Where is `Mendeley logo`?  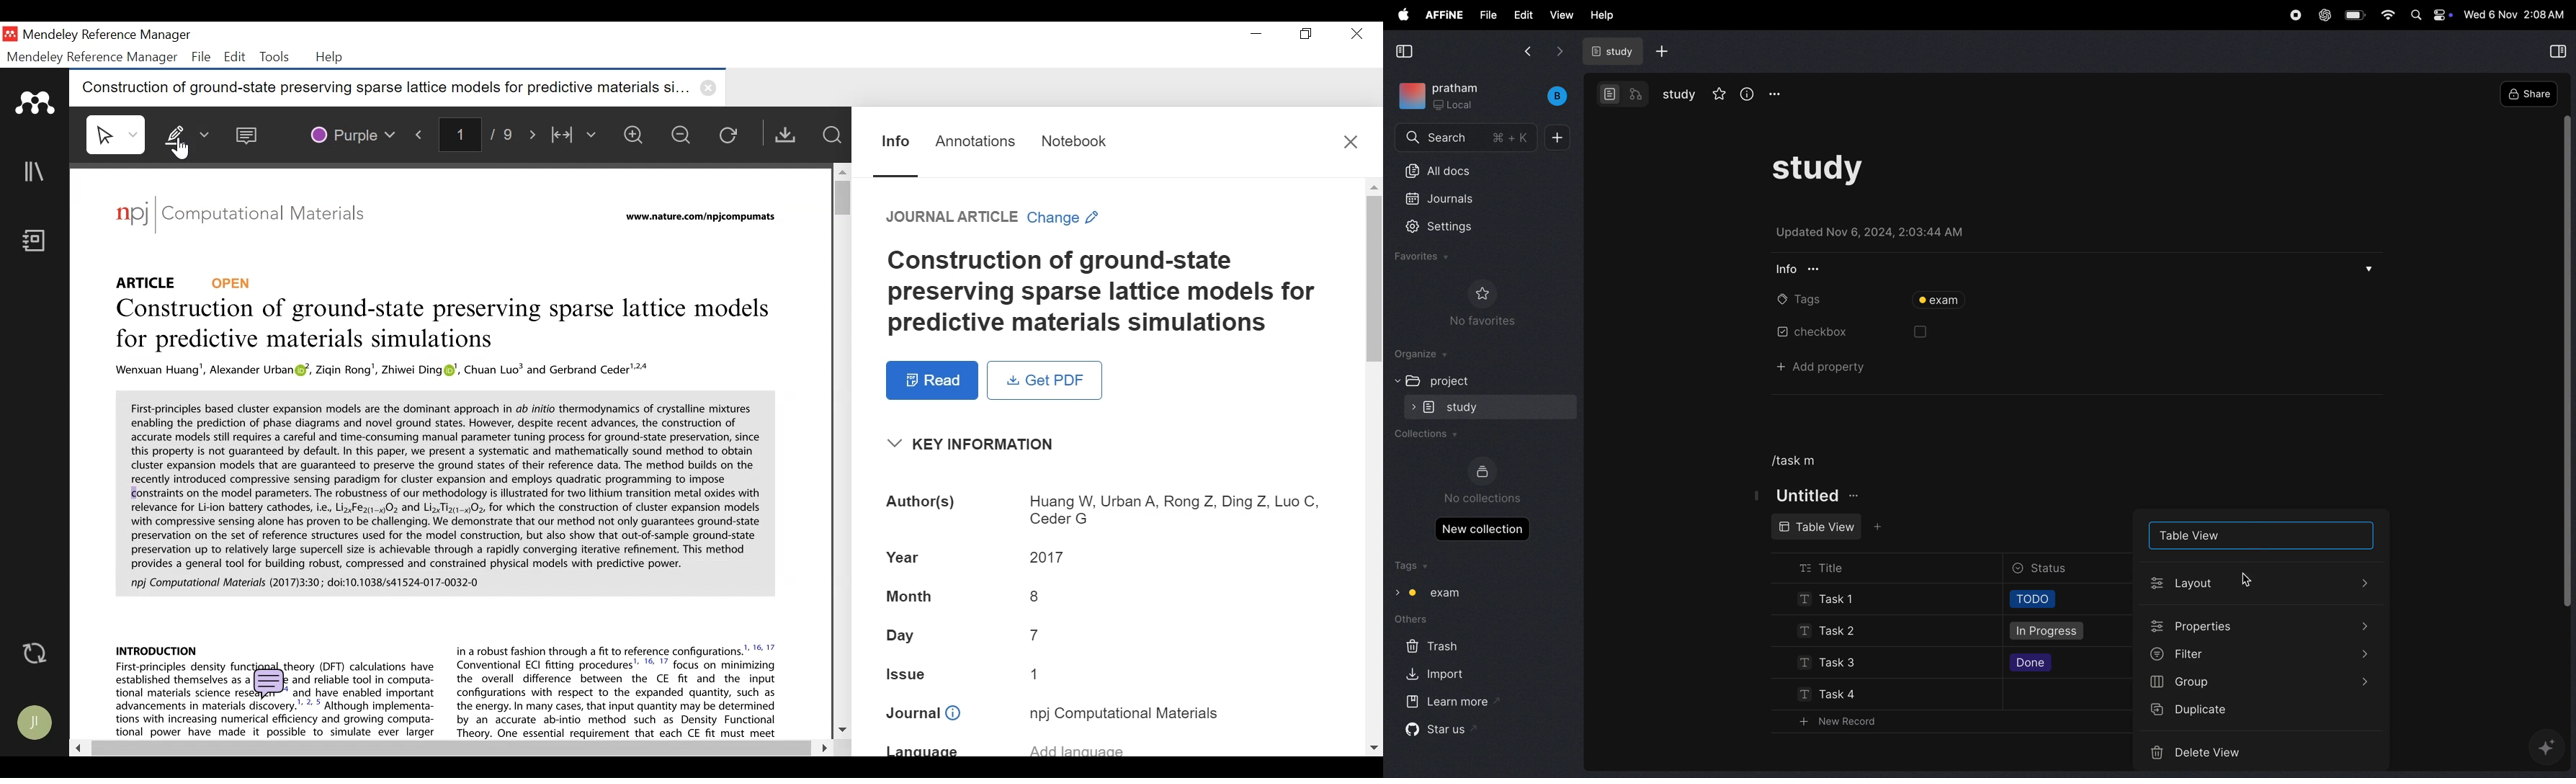 Mendeley logo is located at coordinates (37, 103).